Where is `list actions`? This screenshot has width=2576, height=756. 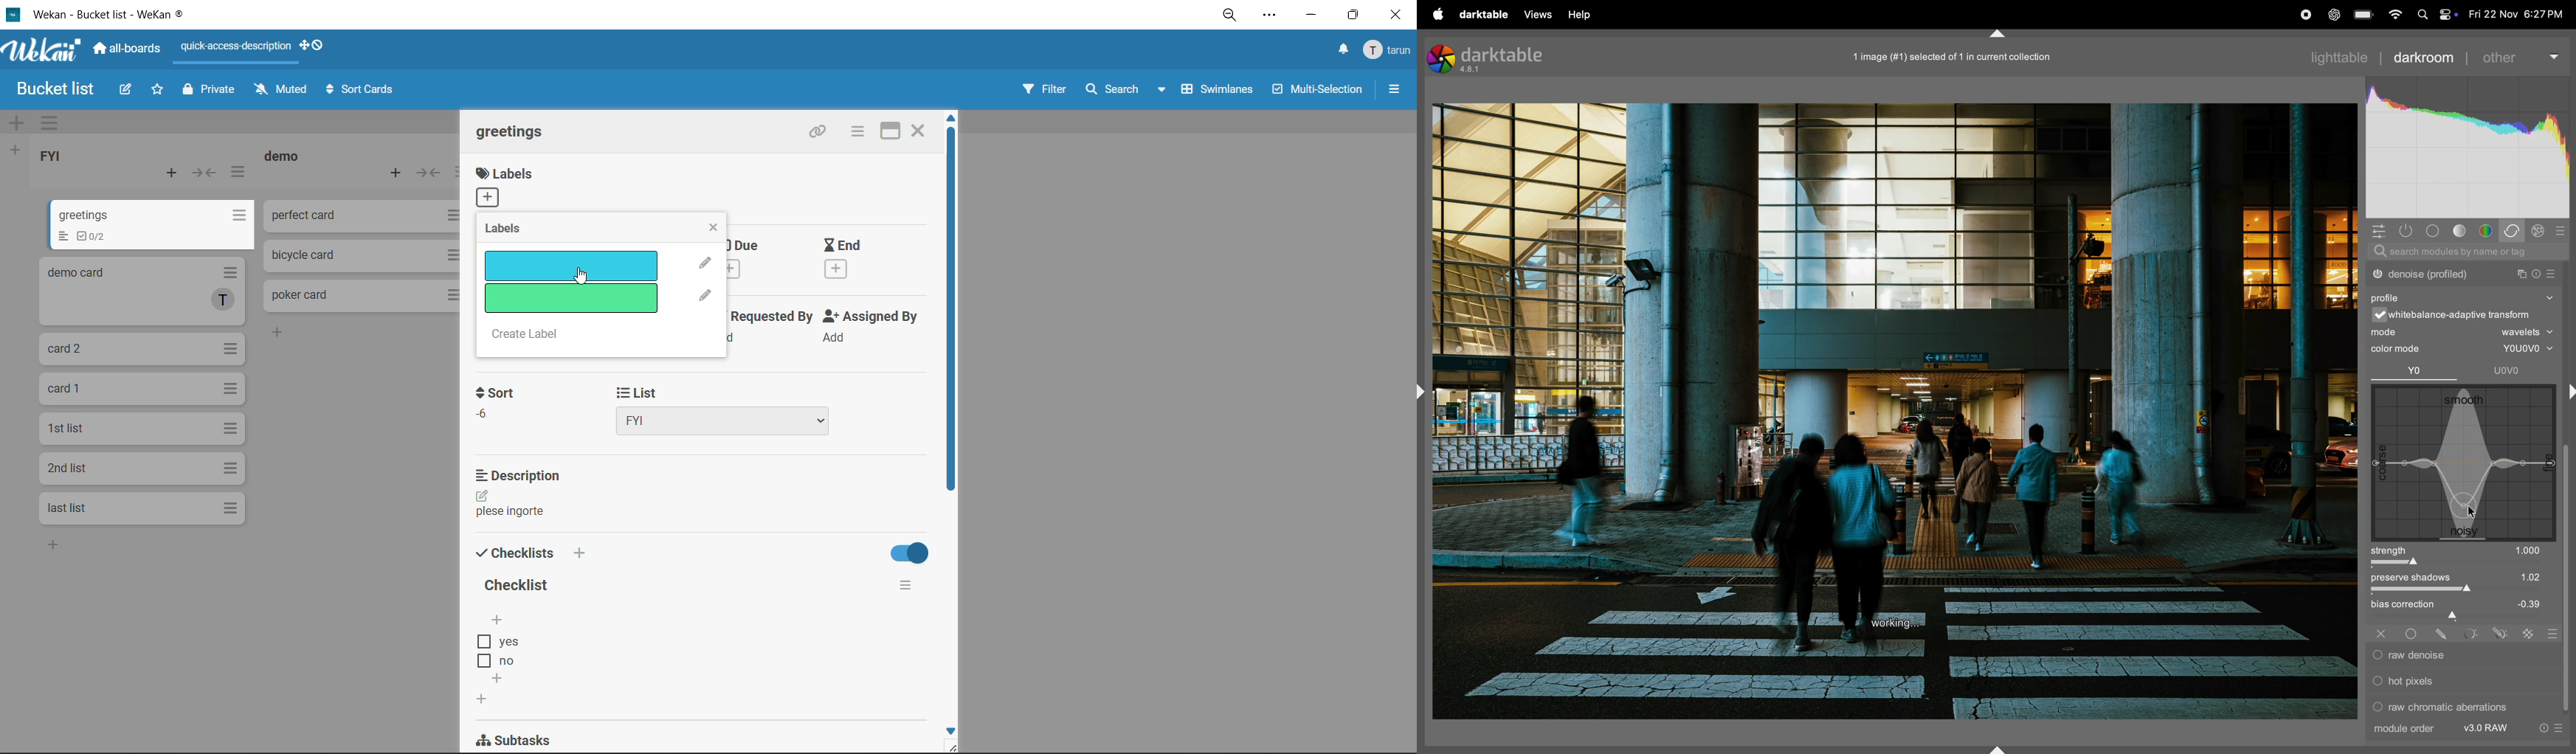
list actions is located at coordinates (238, 173).